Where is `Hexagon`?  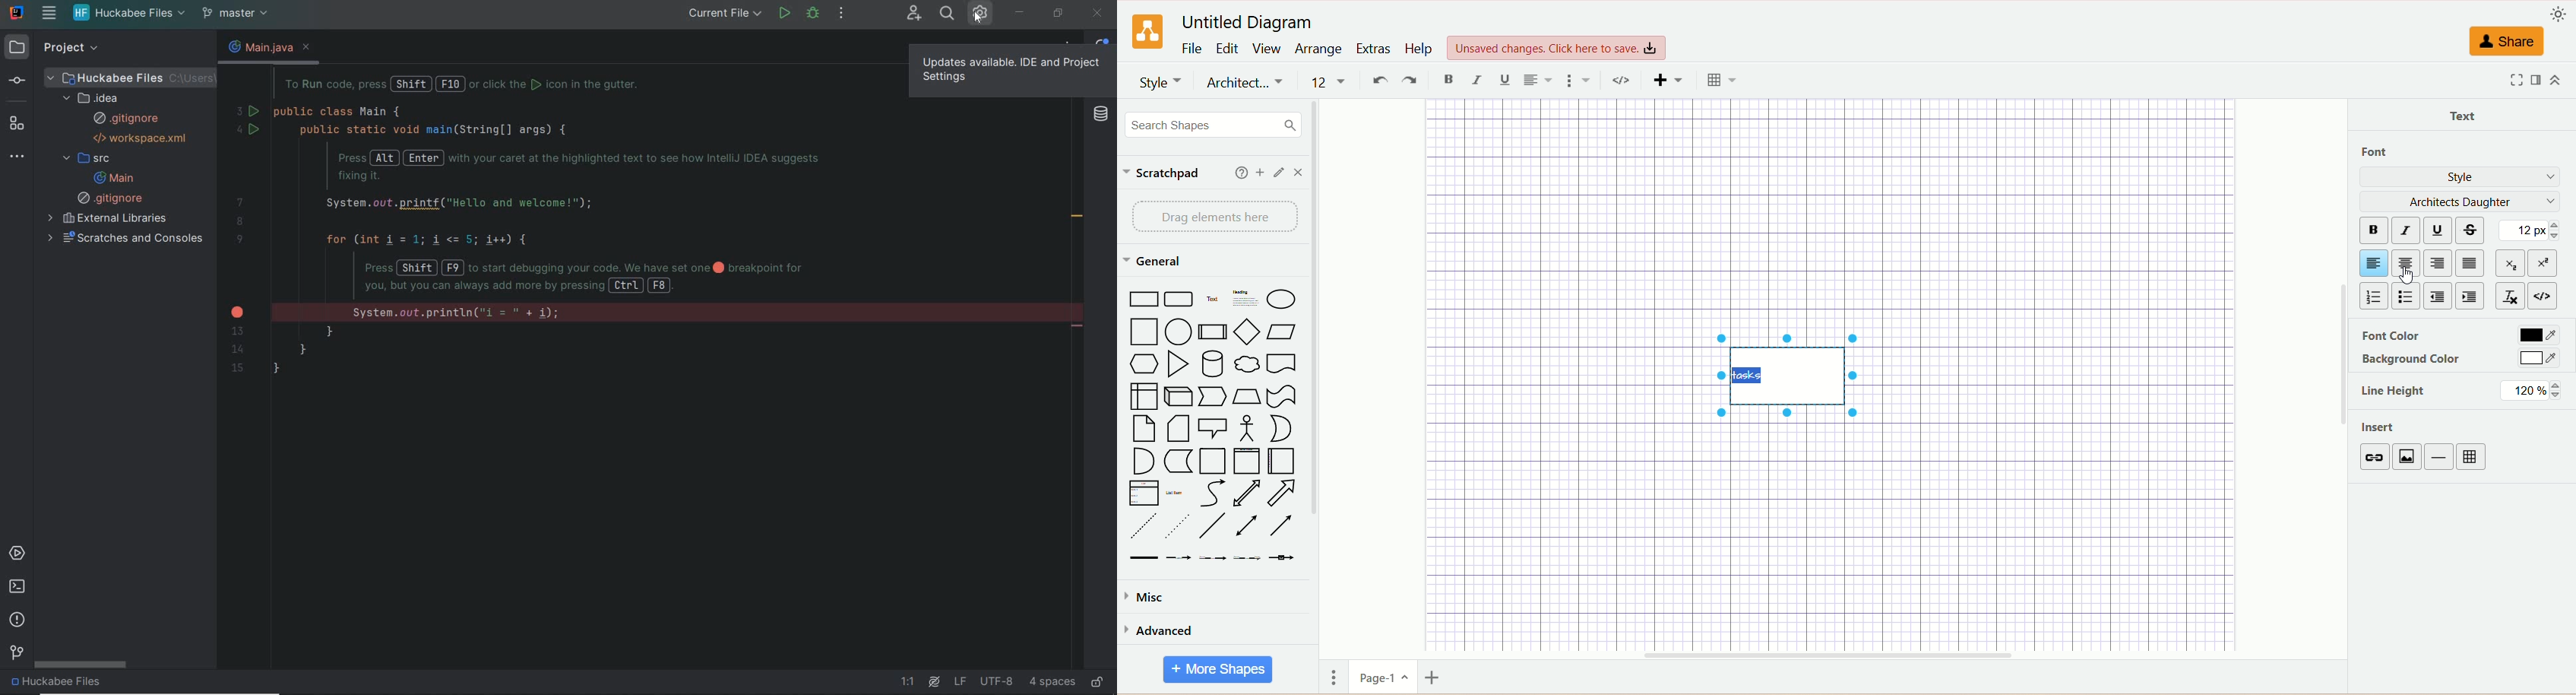
Hexagon is located at coordinates (1144, 365).